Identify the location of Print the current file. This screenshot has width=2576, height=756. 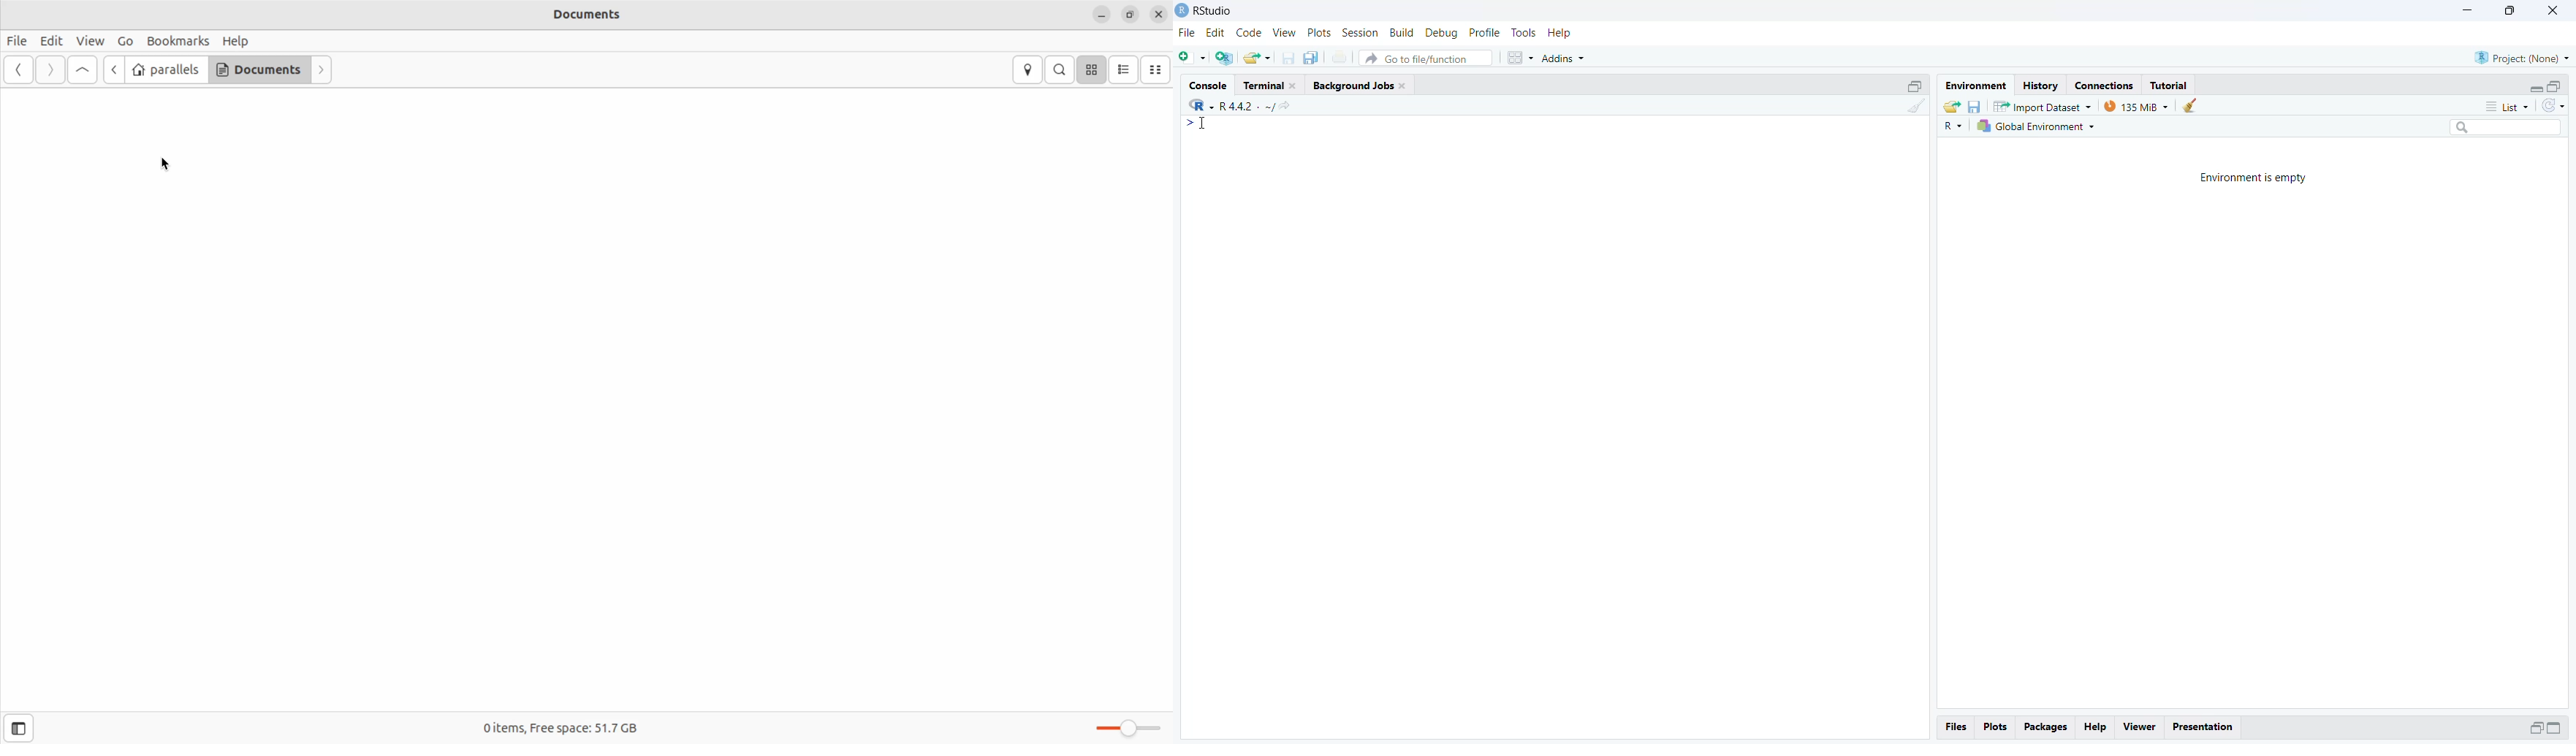
(1340, 60).